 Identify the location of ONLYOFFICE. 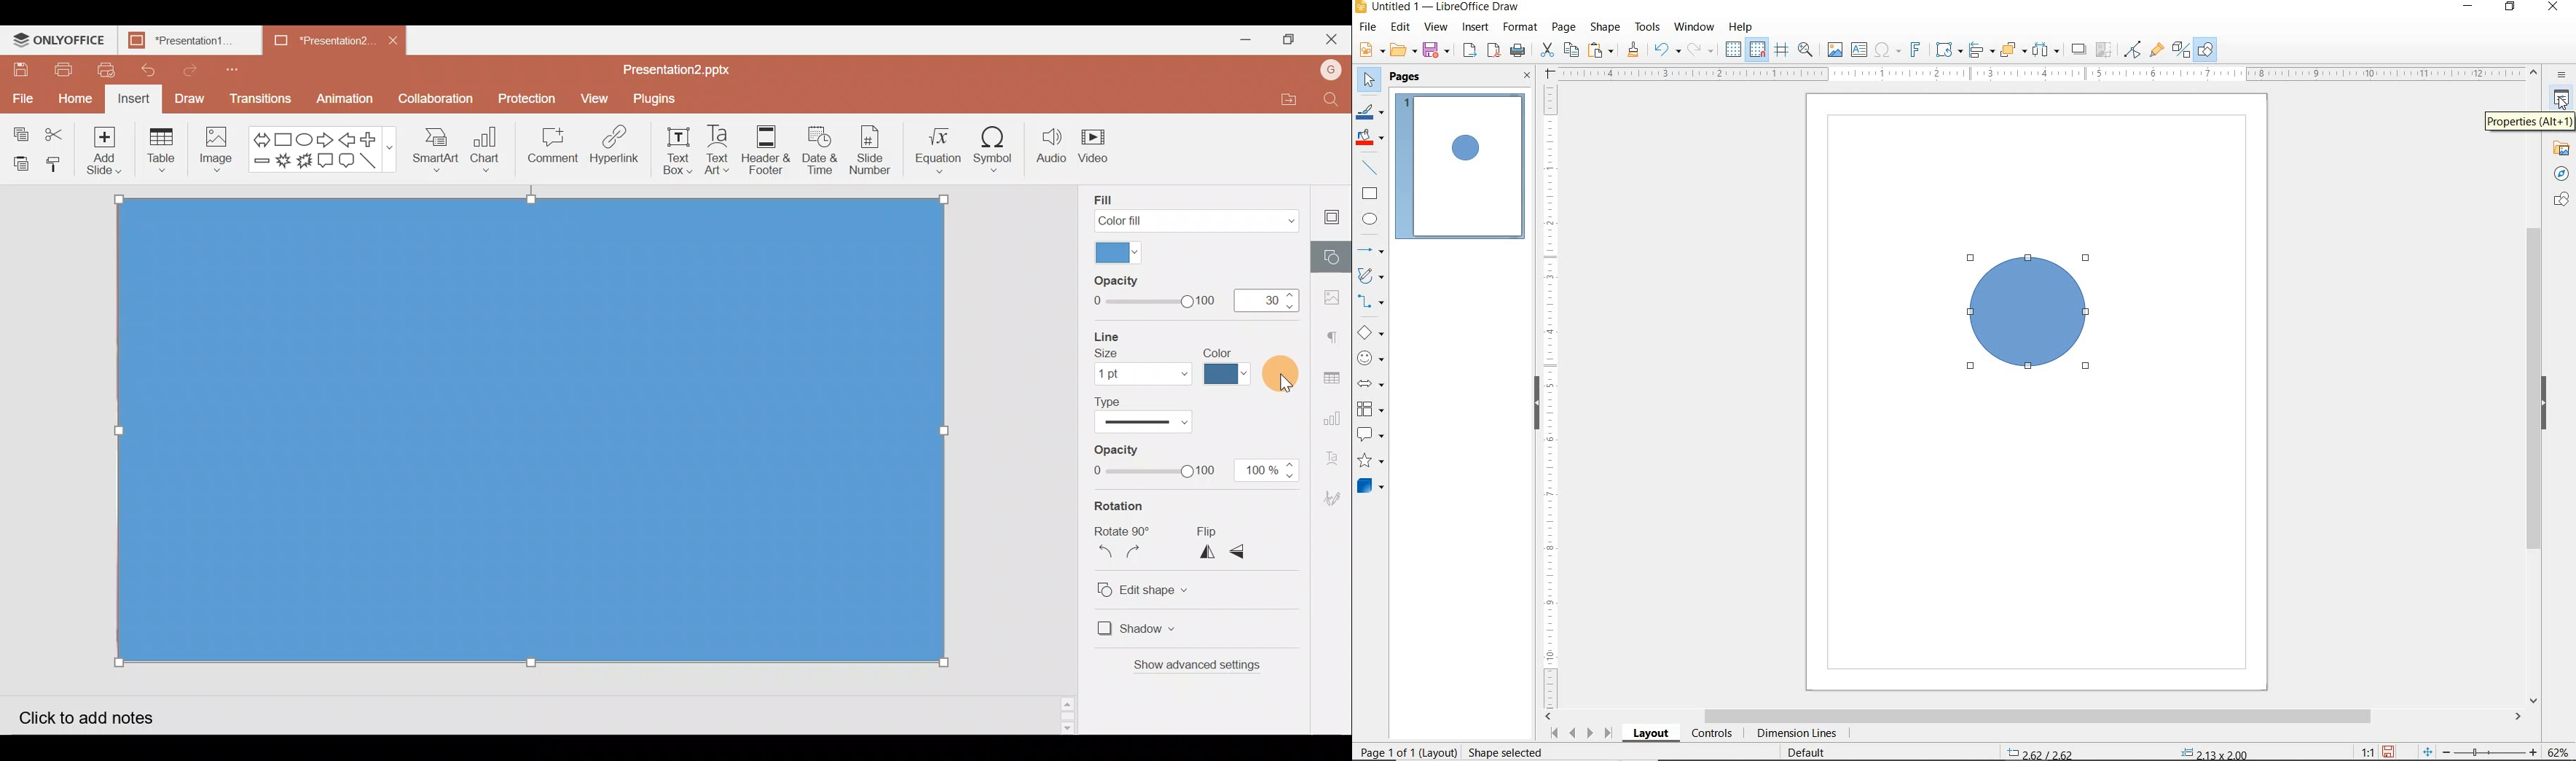
(59, 39).